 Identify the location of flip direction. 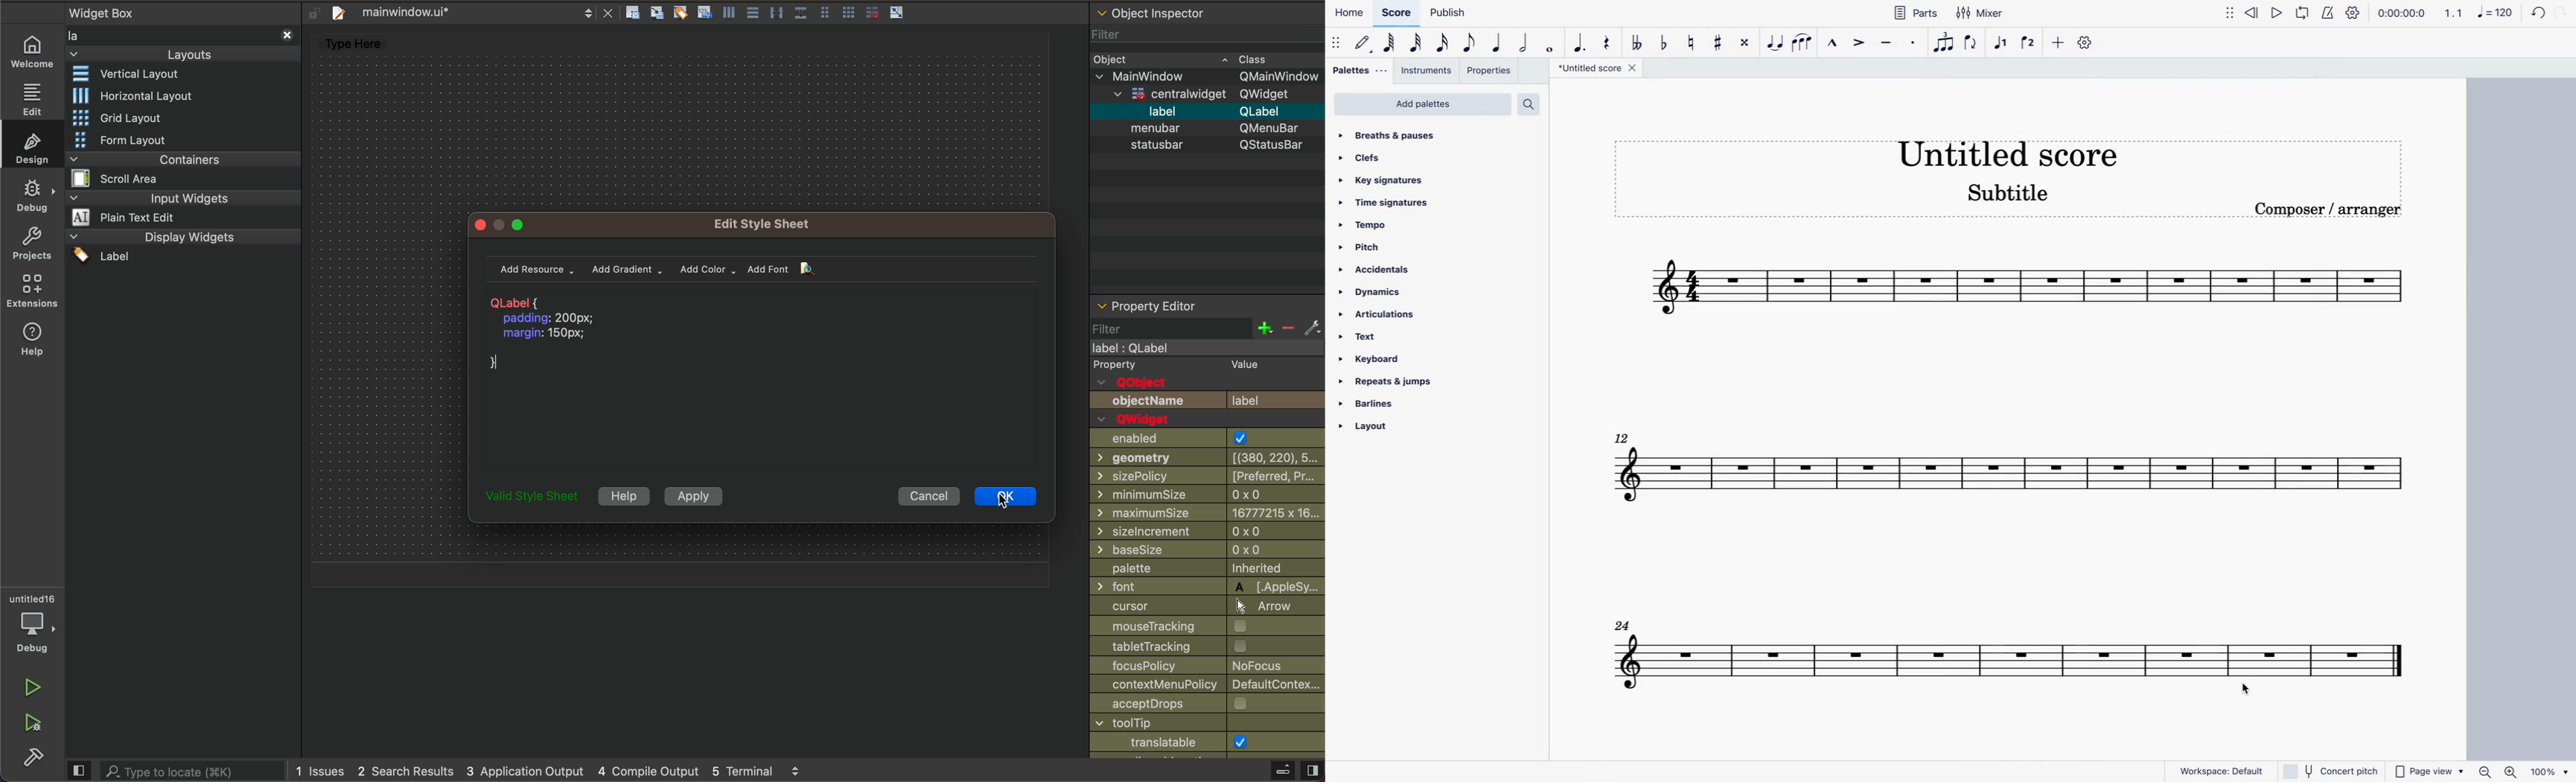
(1972, 48).